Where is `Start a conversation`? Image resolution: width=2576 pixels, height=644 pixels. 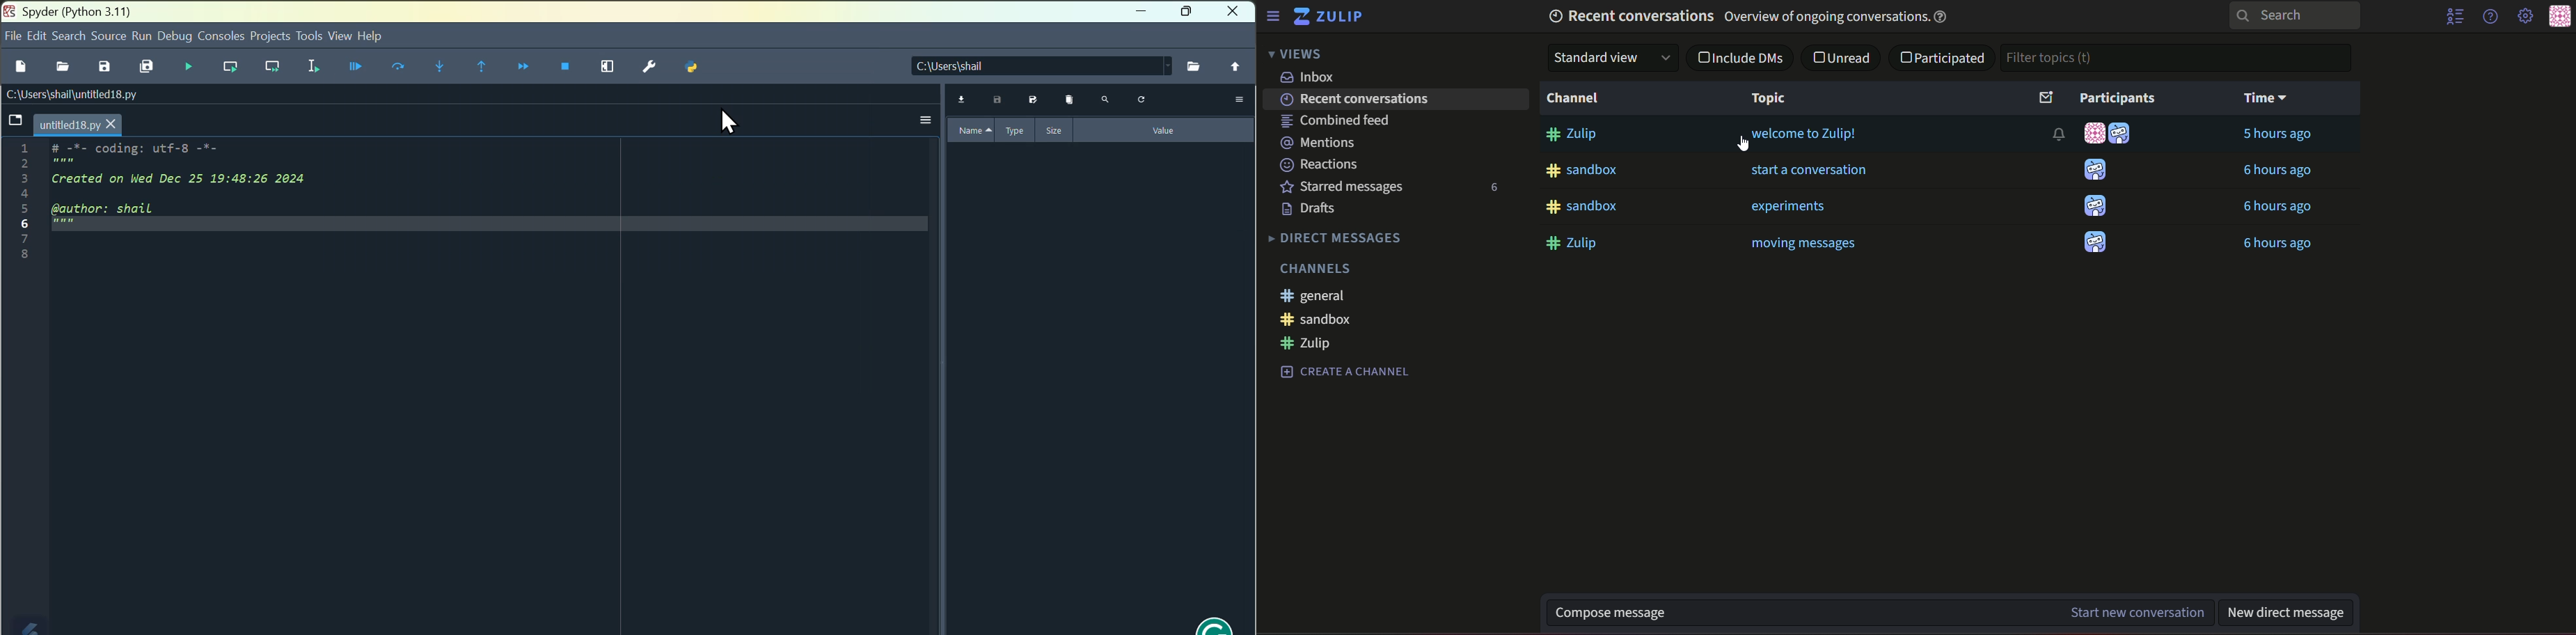 Start a conversation is located at coordinates (1813, 171).